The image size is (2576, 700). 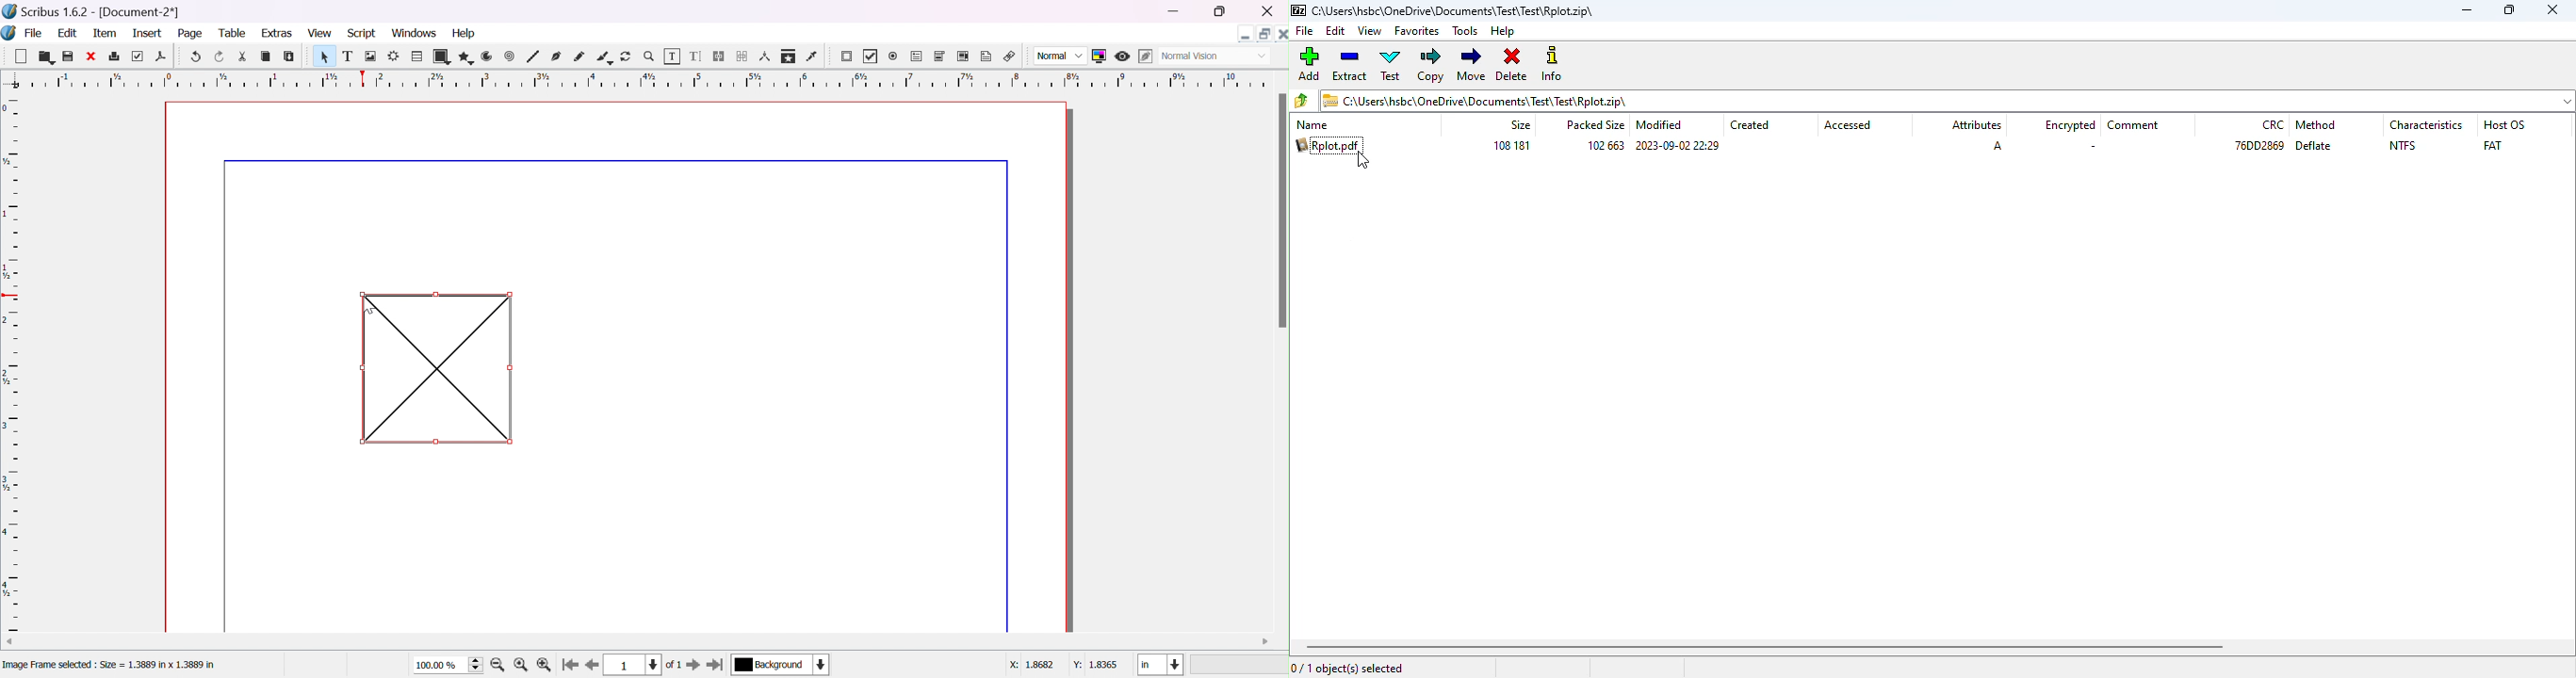 What do you see at coordinates (1281, 32) in the screenshot?
I see `close` at bounding box center [1281, 32].